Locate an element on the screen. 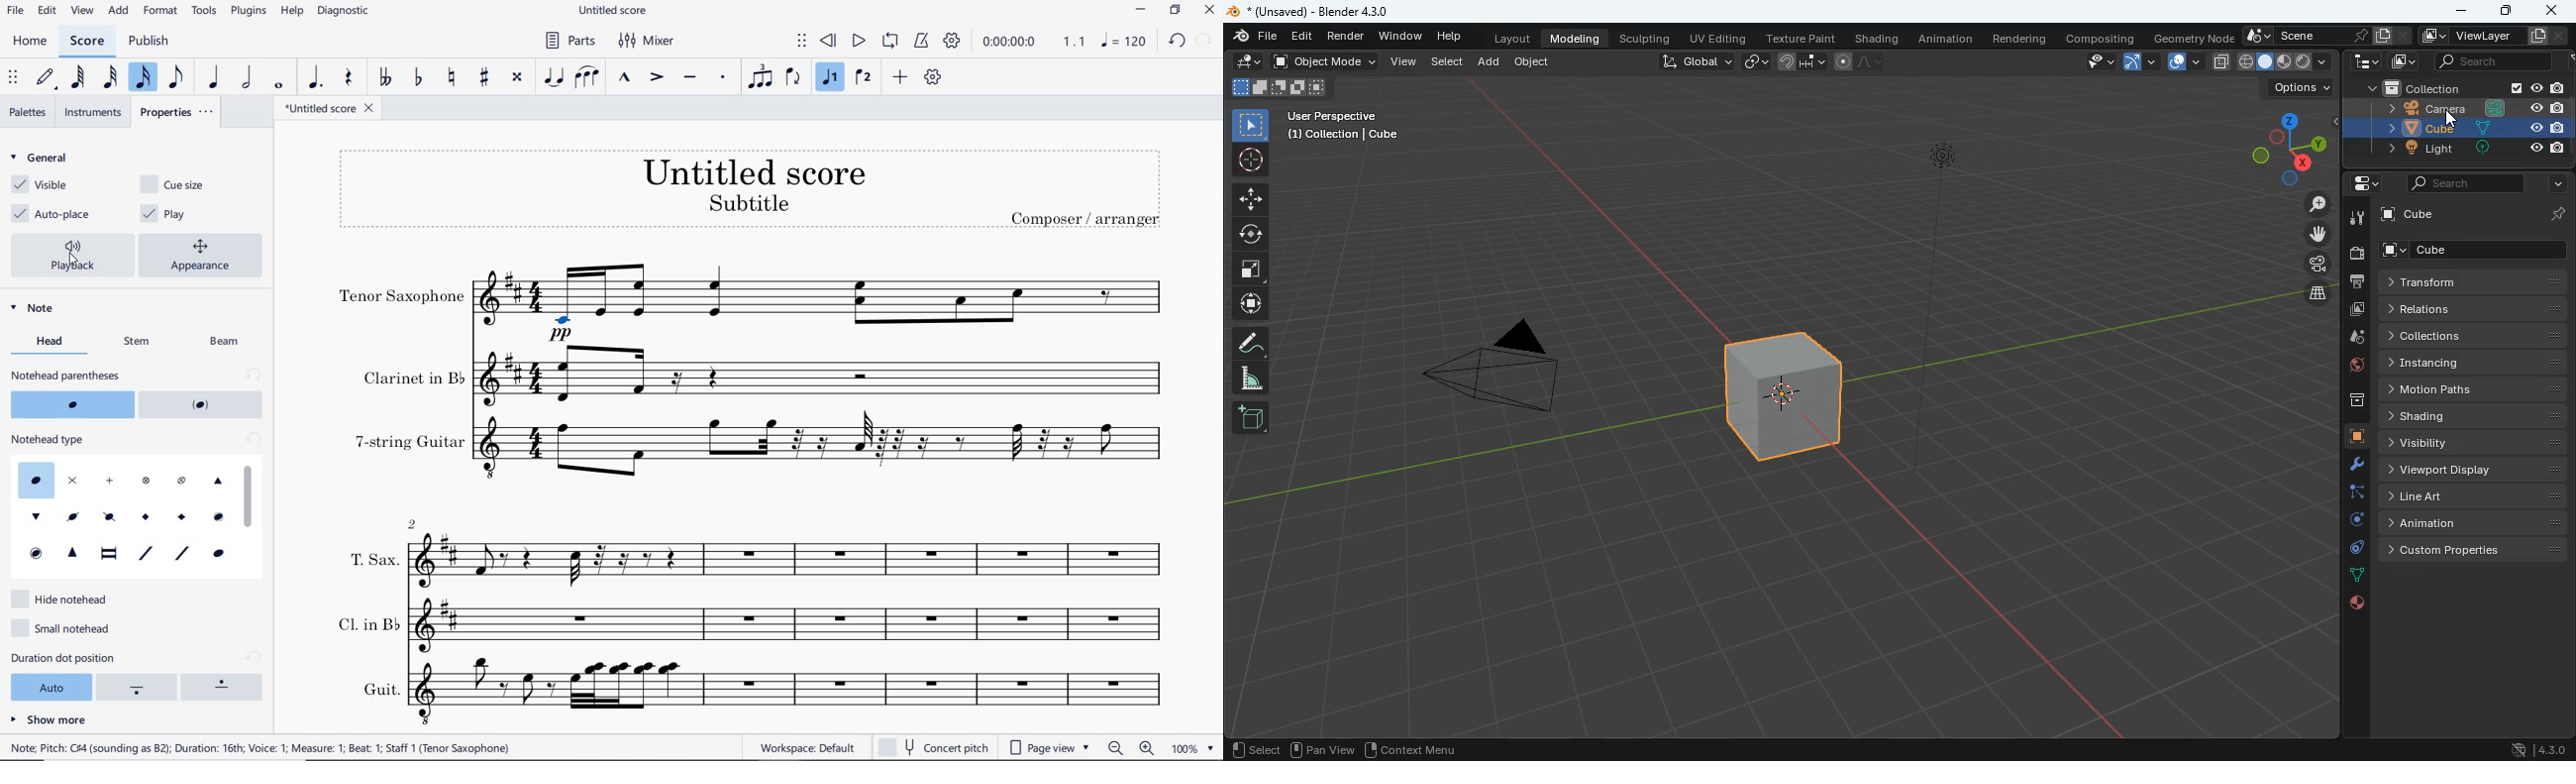 The image size is (2576, 784). METRONOME is located at coordinates (924, 42).